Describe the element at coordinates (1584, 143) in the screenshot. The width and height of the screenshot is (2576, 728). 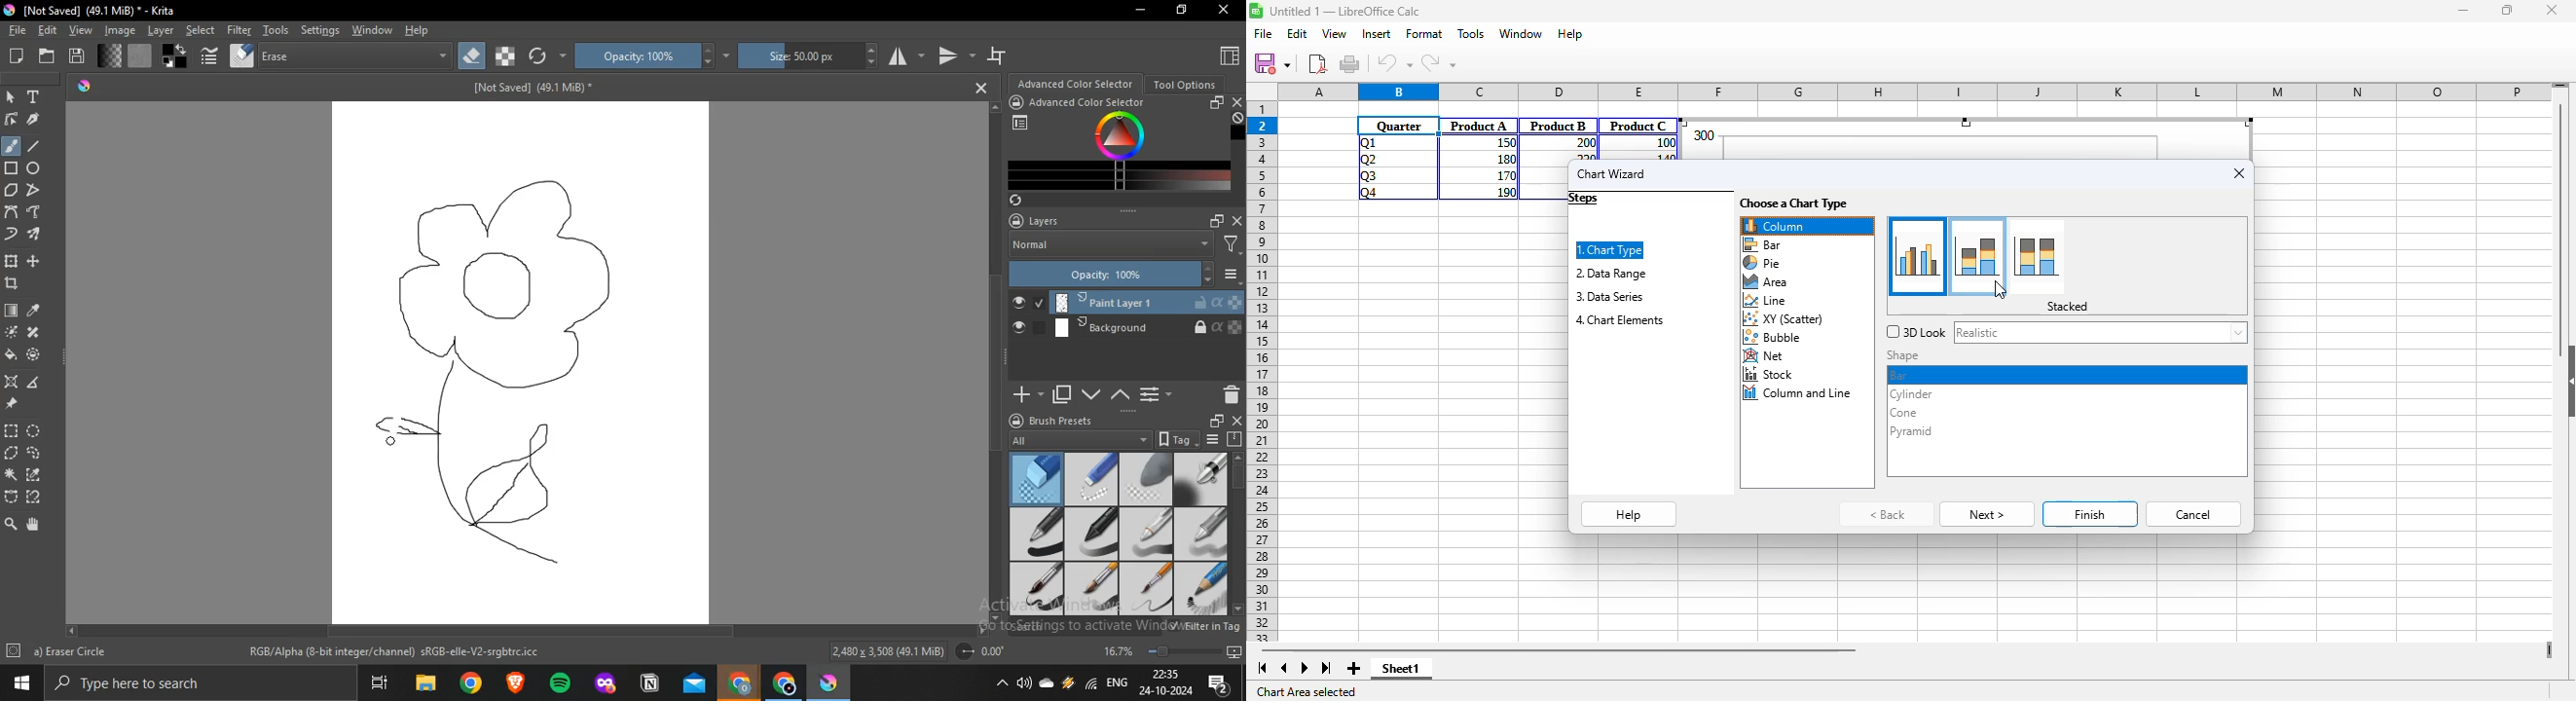
I see `200` at that location.